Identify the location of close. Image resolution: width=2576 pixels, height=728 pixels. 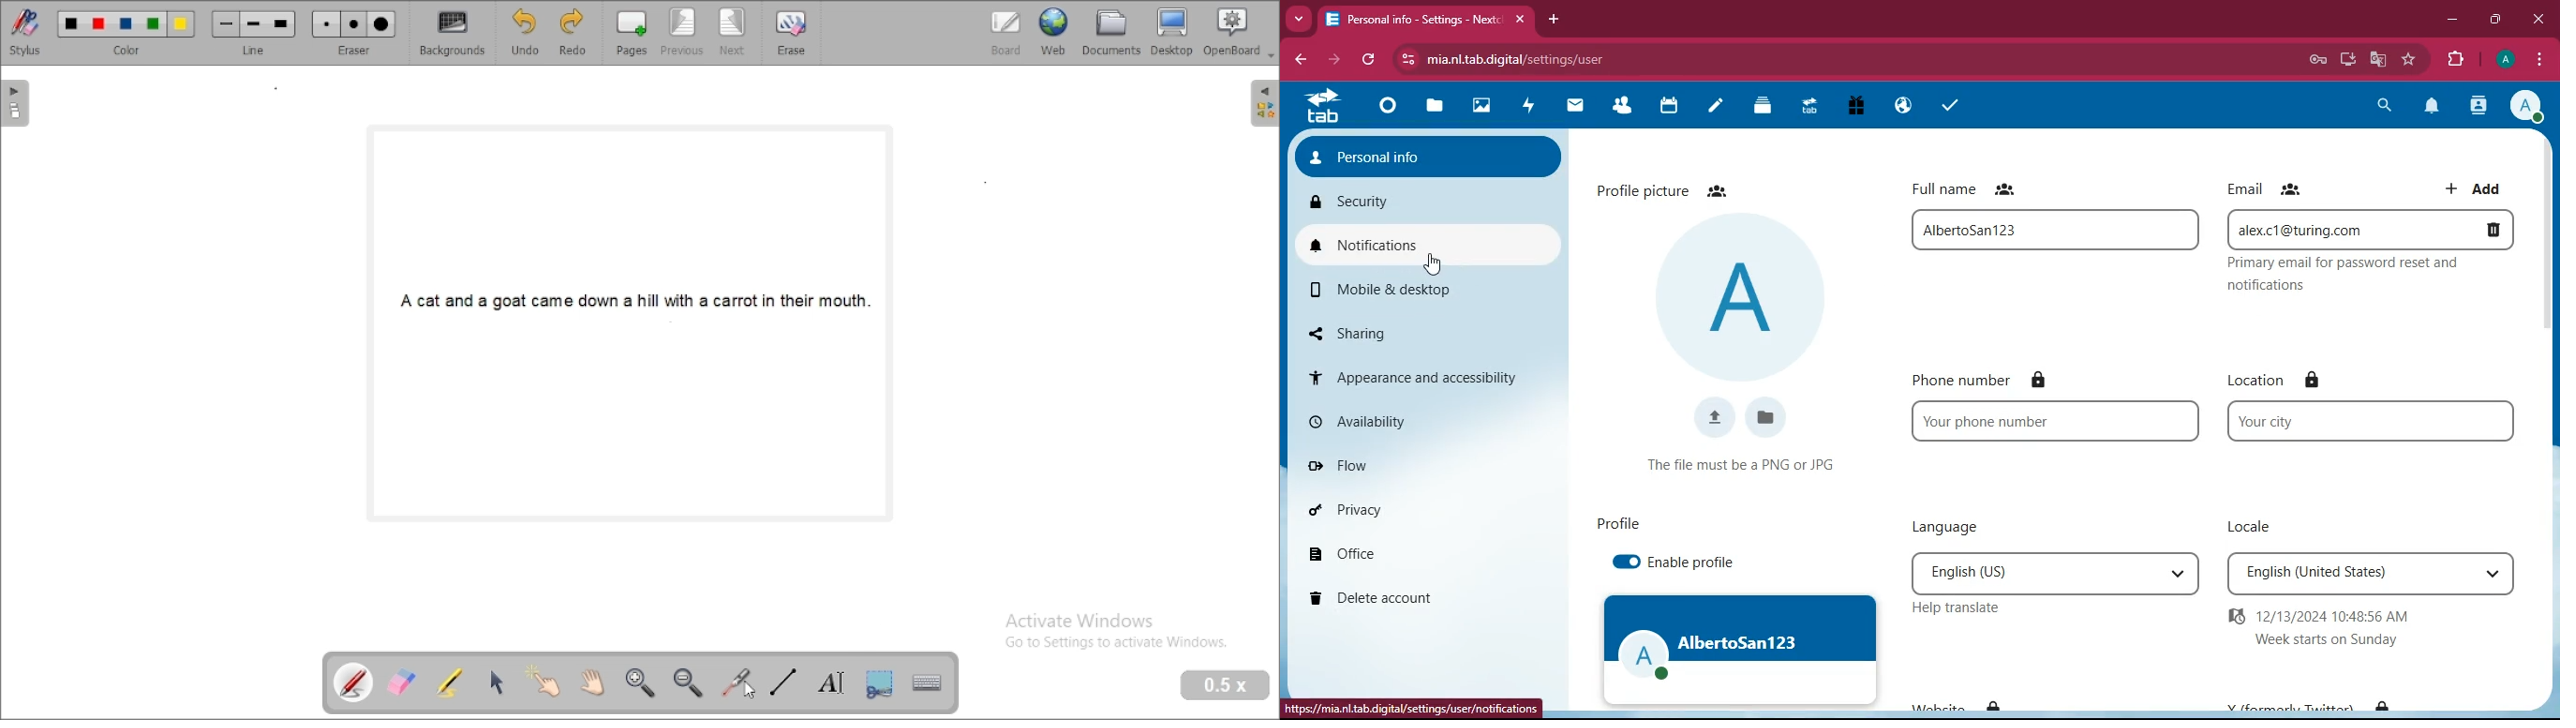
(2538, 21).